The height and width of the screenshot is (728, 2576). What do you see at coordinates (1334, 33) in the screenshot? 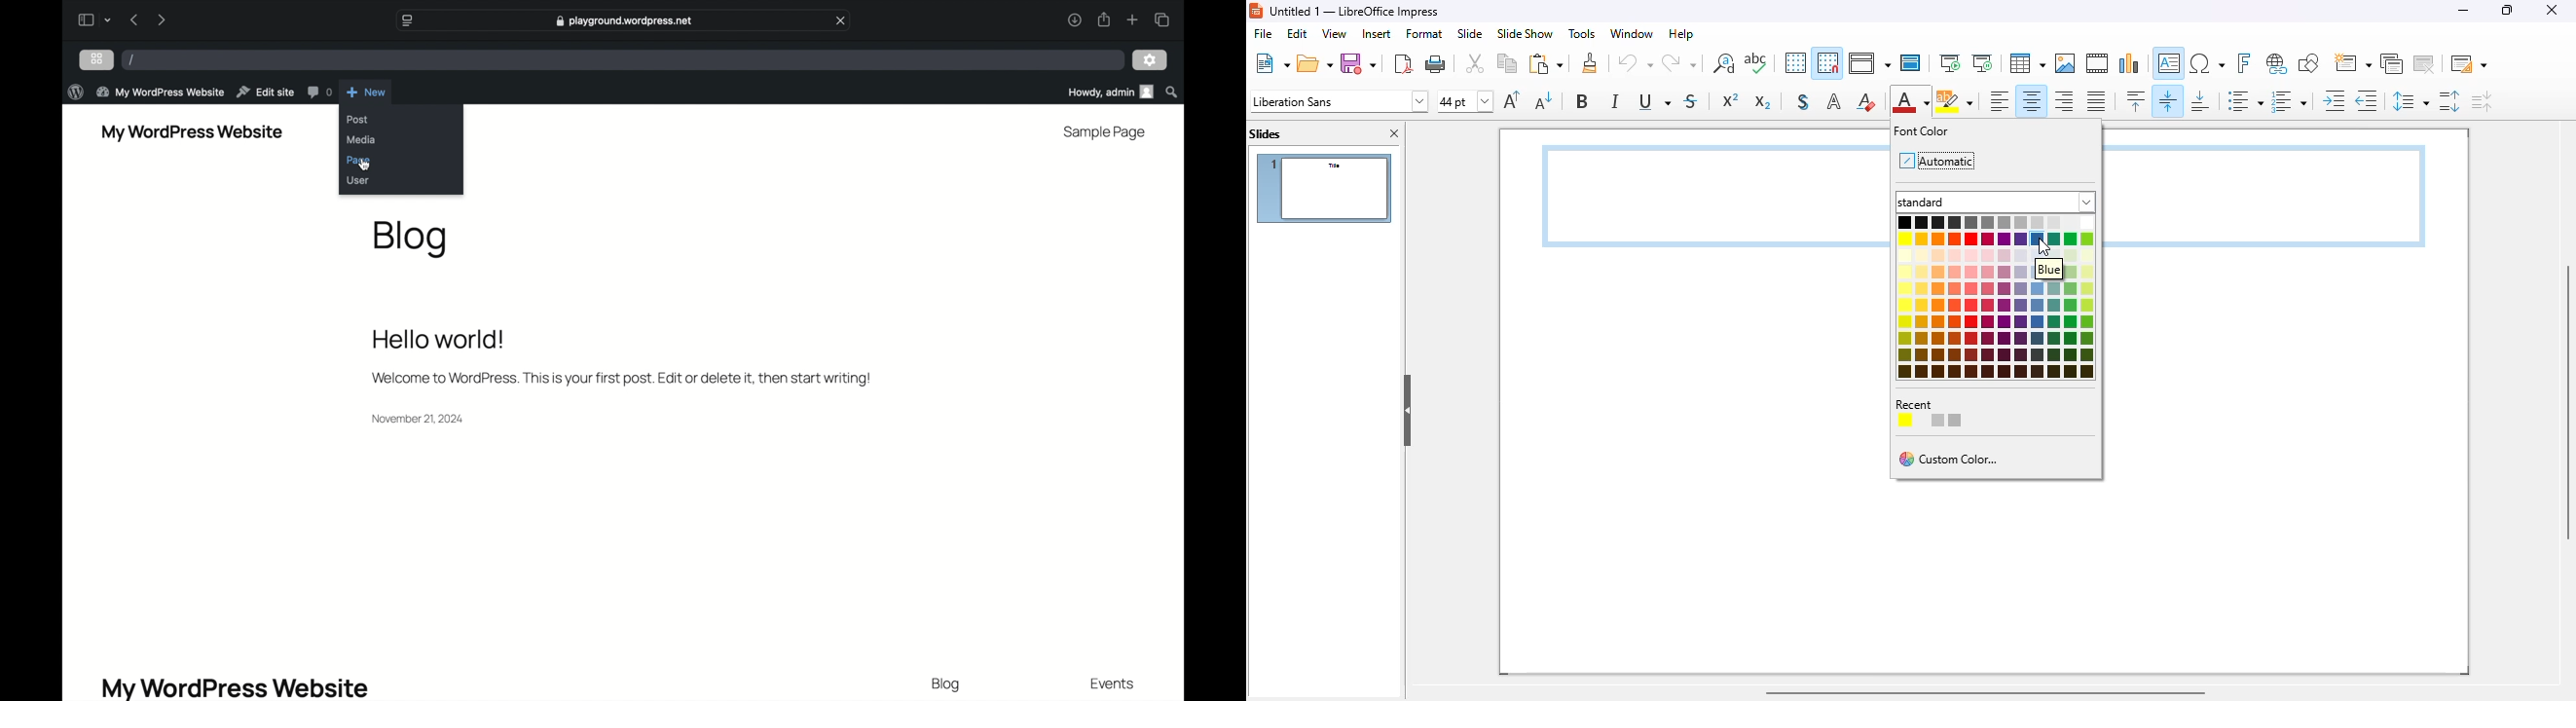
I see `view` at bounding box center [1334, 33].